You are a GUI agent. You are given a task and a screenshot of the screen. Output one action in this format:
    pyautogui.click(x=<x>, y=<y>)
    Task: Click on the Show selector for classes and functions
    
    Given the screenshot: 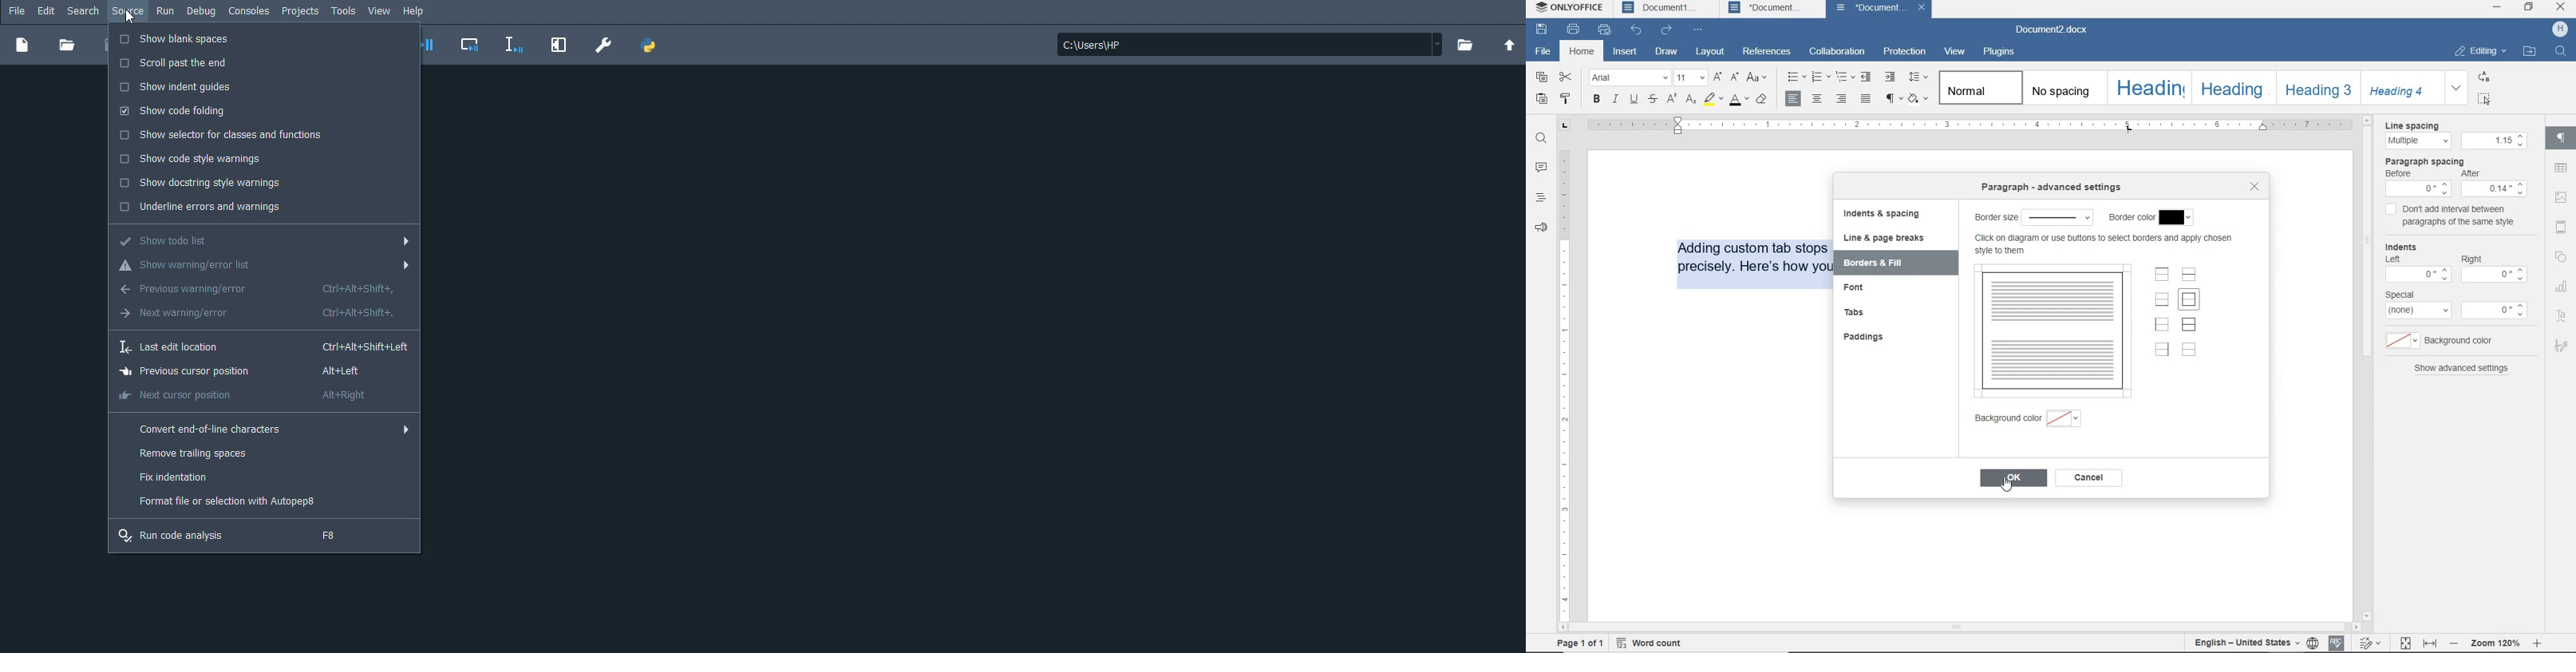 What is the action you would take?
    pyautogui.click(x=223, y=137)
    